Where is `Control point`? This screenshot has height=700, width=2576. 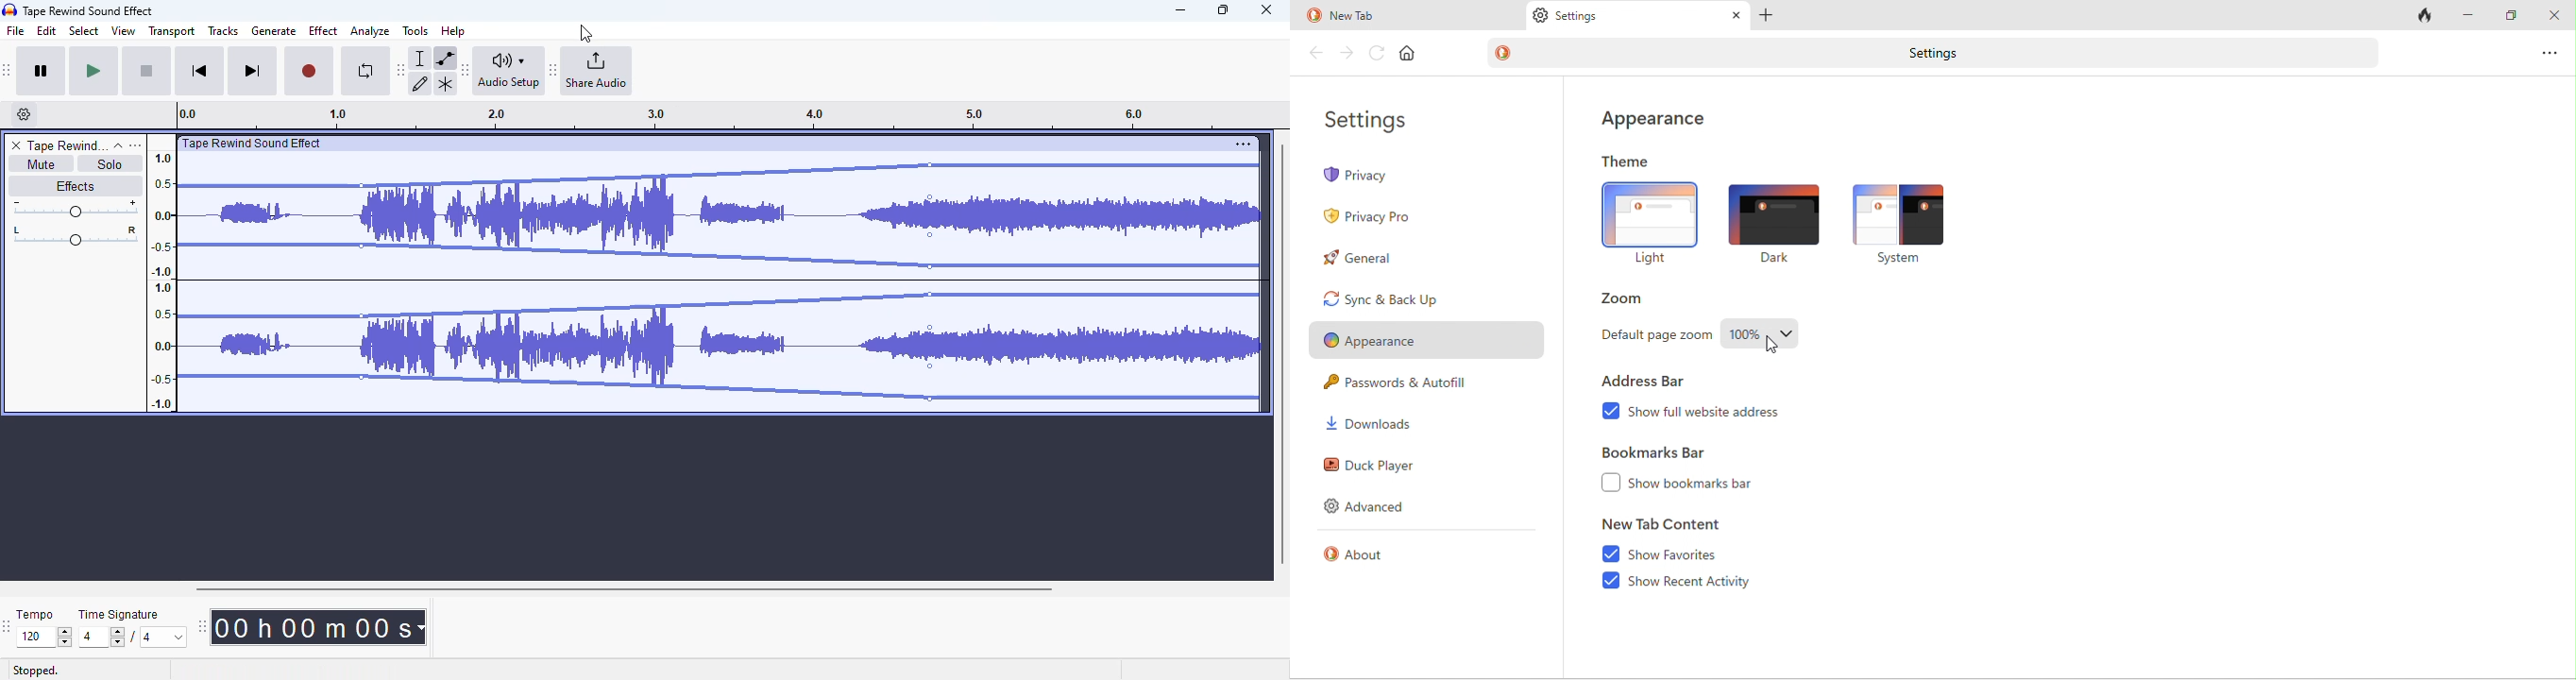
Control point is located at coordinates (361, 246).